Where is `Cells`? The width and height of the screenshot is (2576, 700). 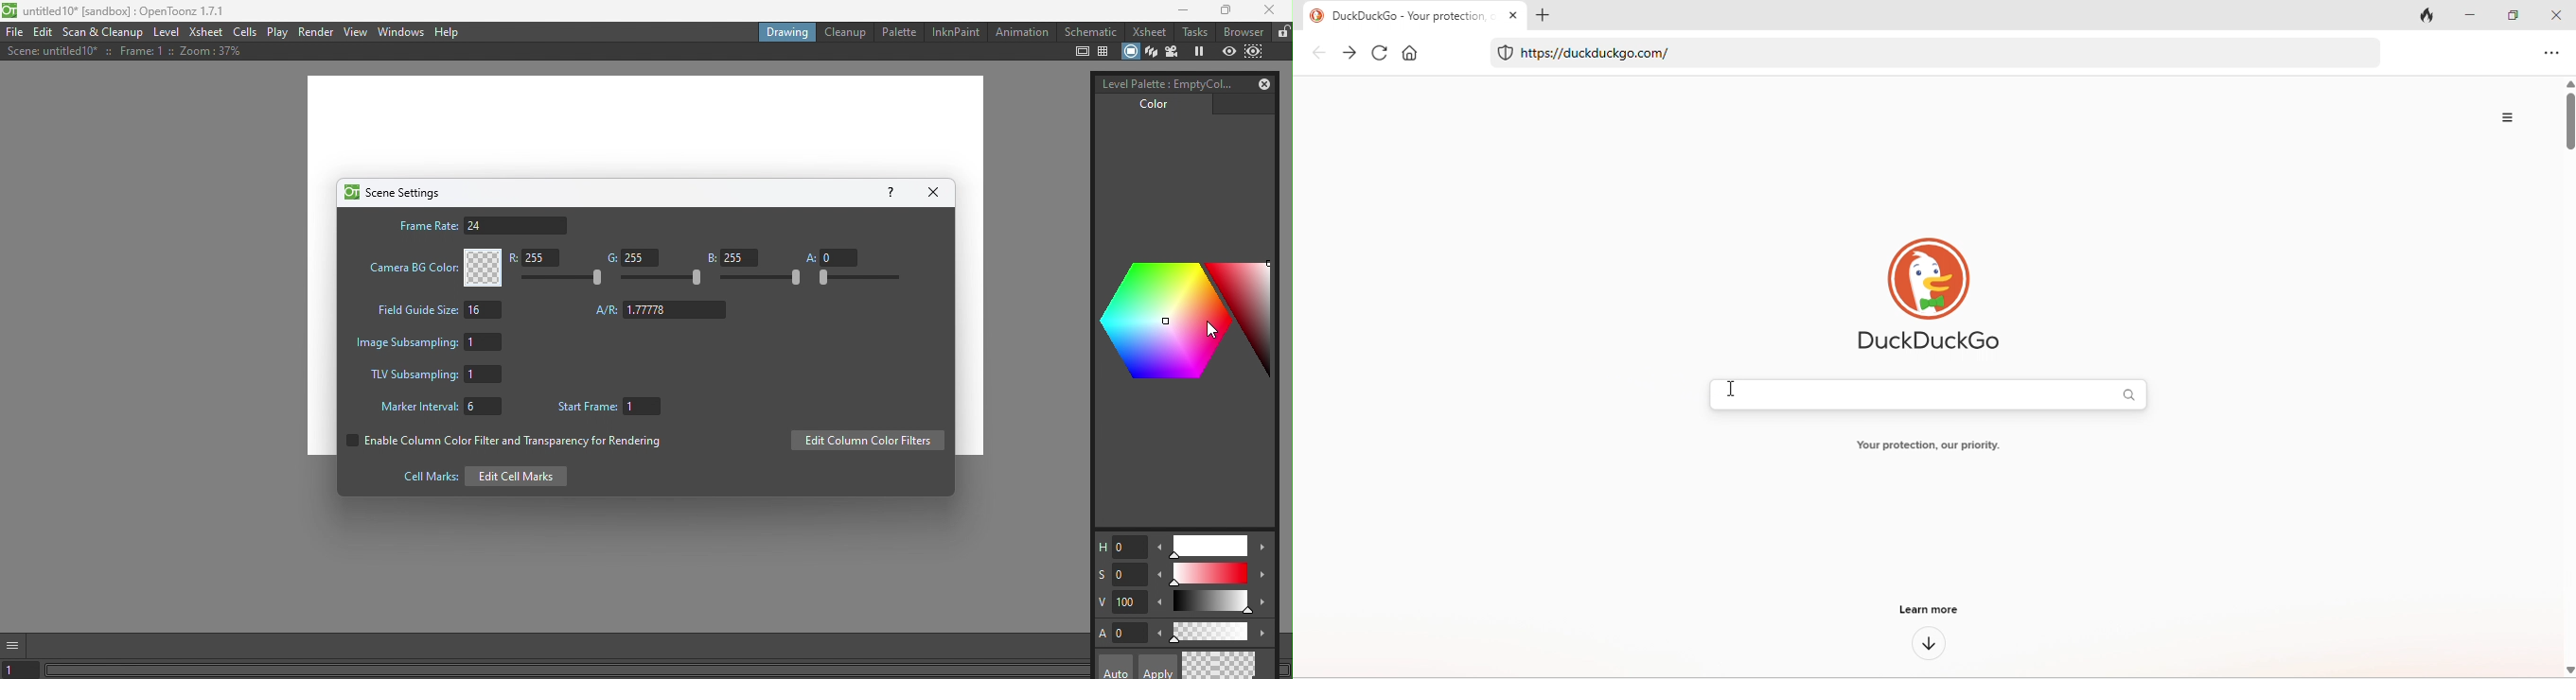
Cells is located at coordinates (246, 32).